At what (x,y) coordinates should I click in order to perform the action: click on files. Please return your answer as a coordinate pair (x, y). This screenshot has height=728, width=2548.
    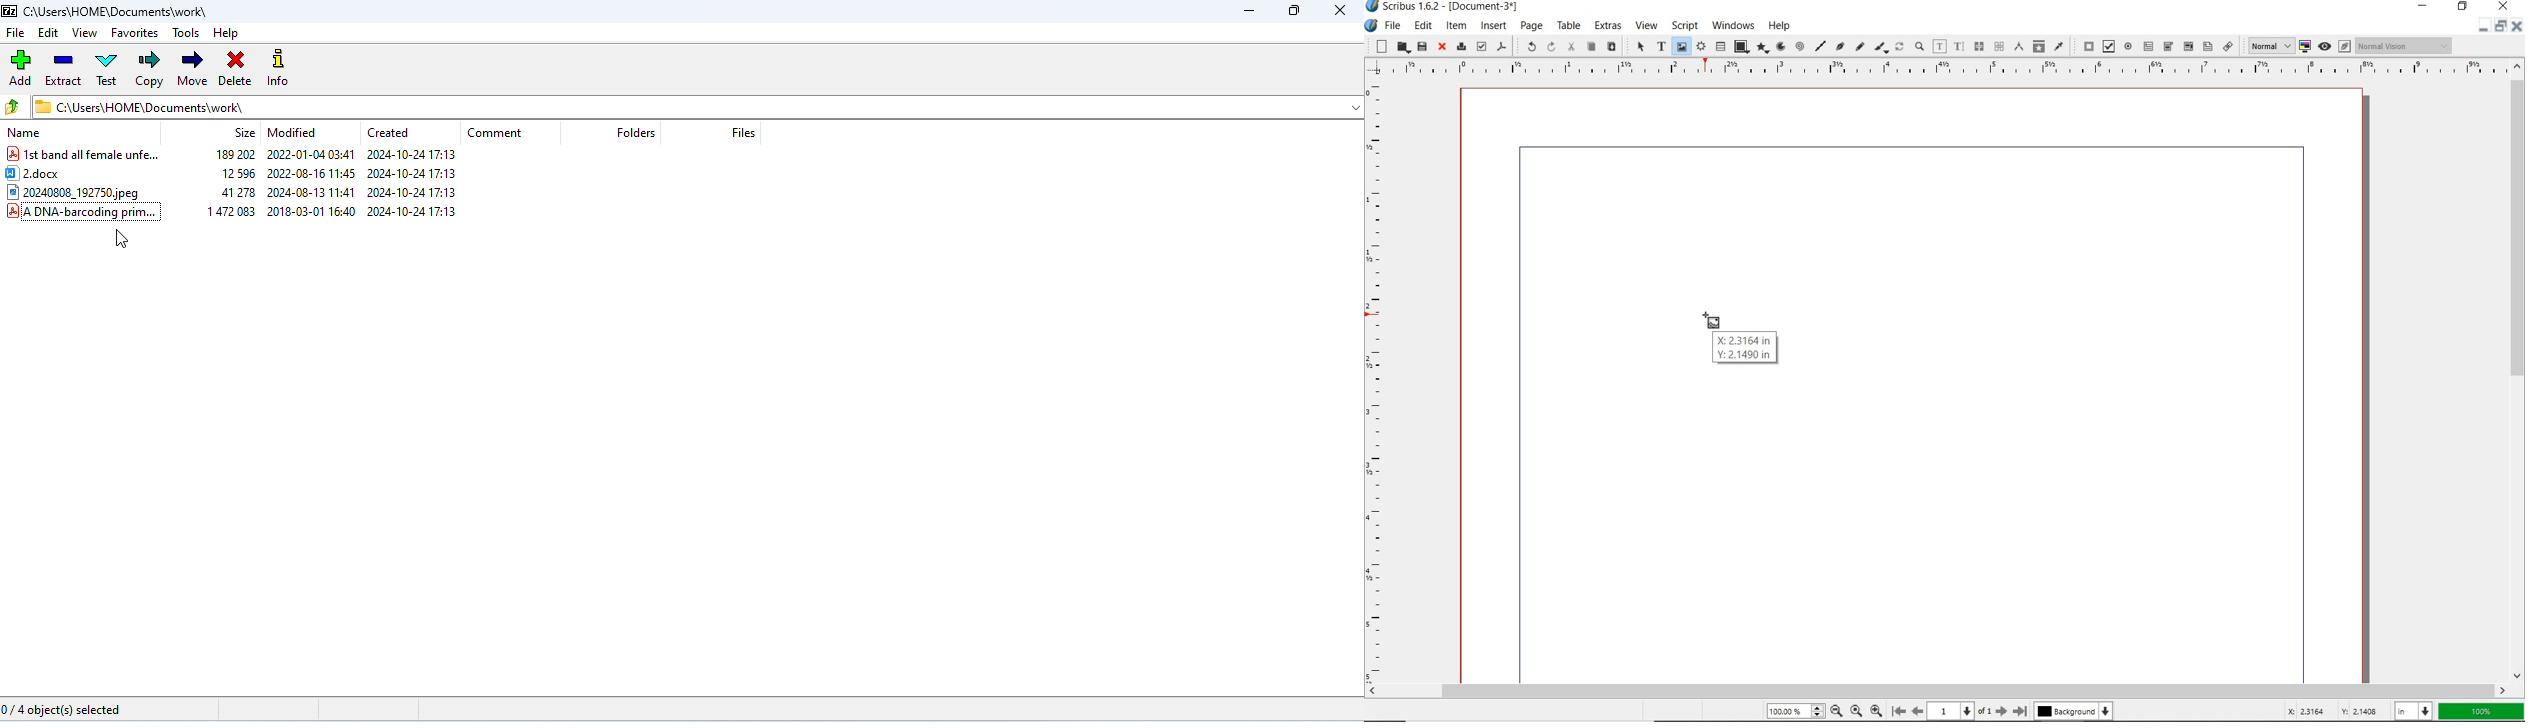
    Looking at the image, I should click on (744, 133).